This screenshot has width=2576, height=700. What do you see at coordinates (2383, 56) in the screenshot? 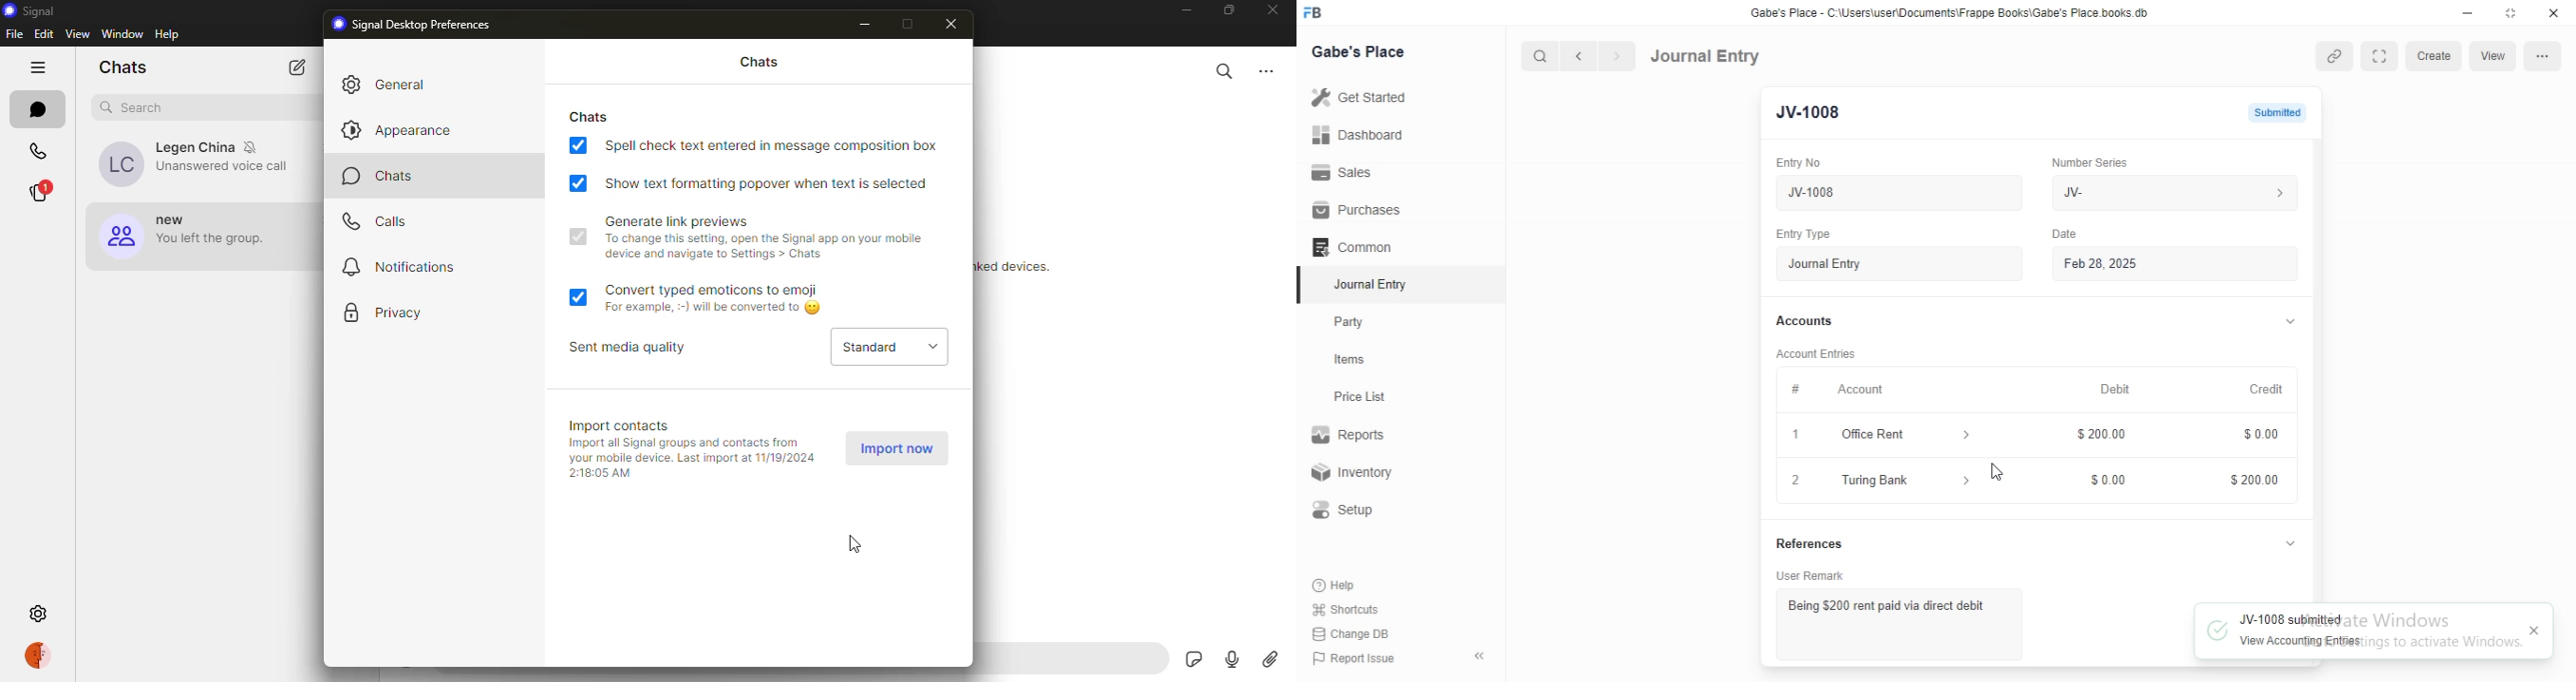
I see `fullscreen` at bounding box center [2383, 56].